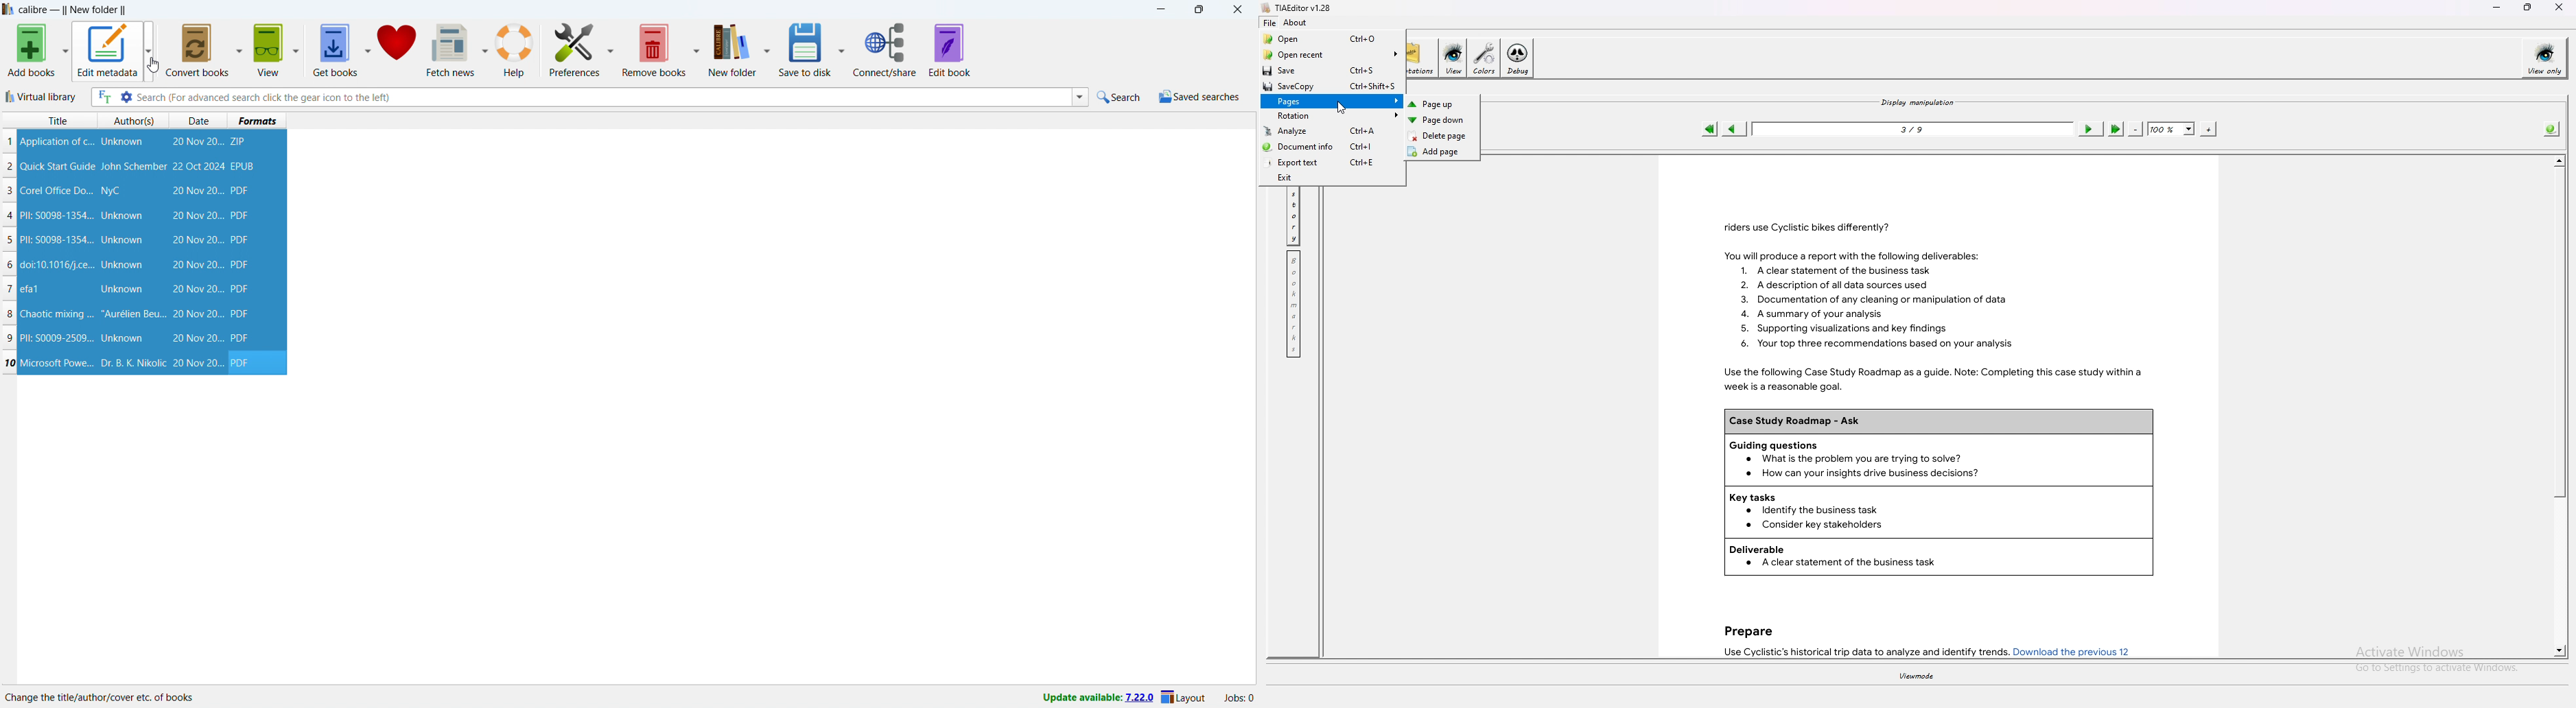  I want to click on 9, so click(12, 338).